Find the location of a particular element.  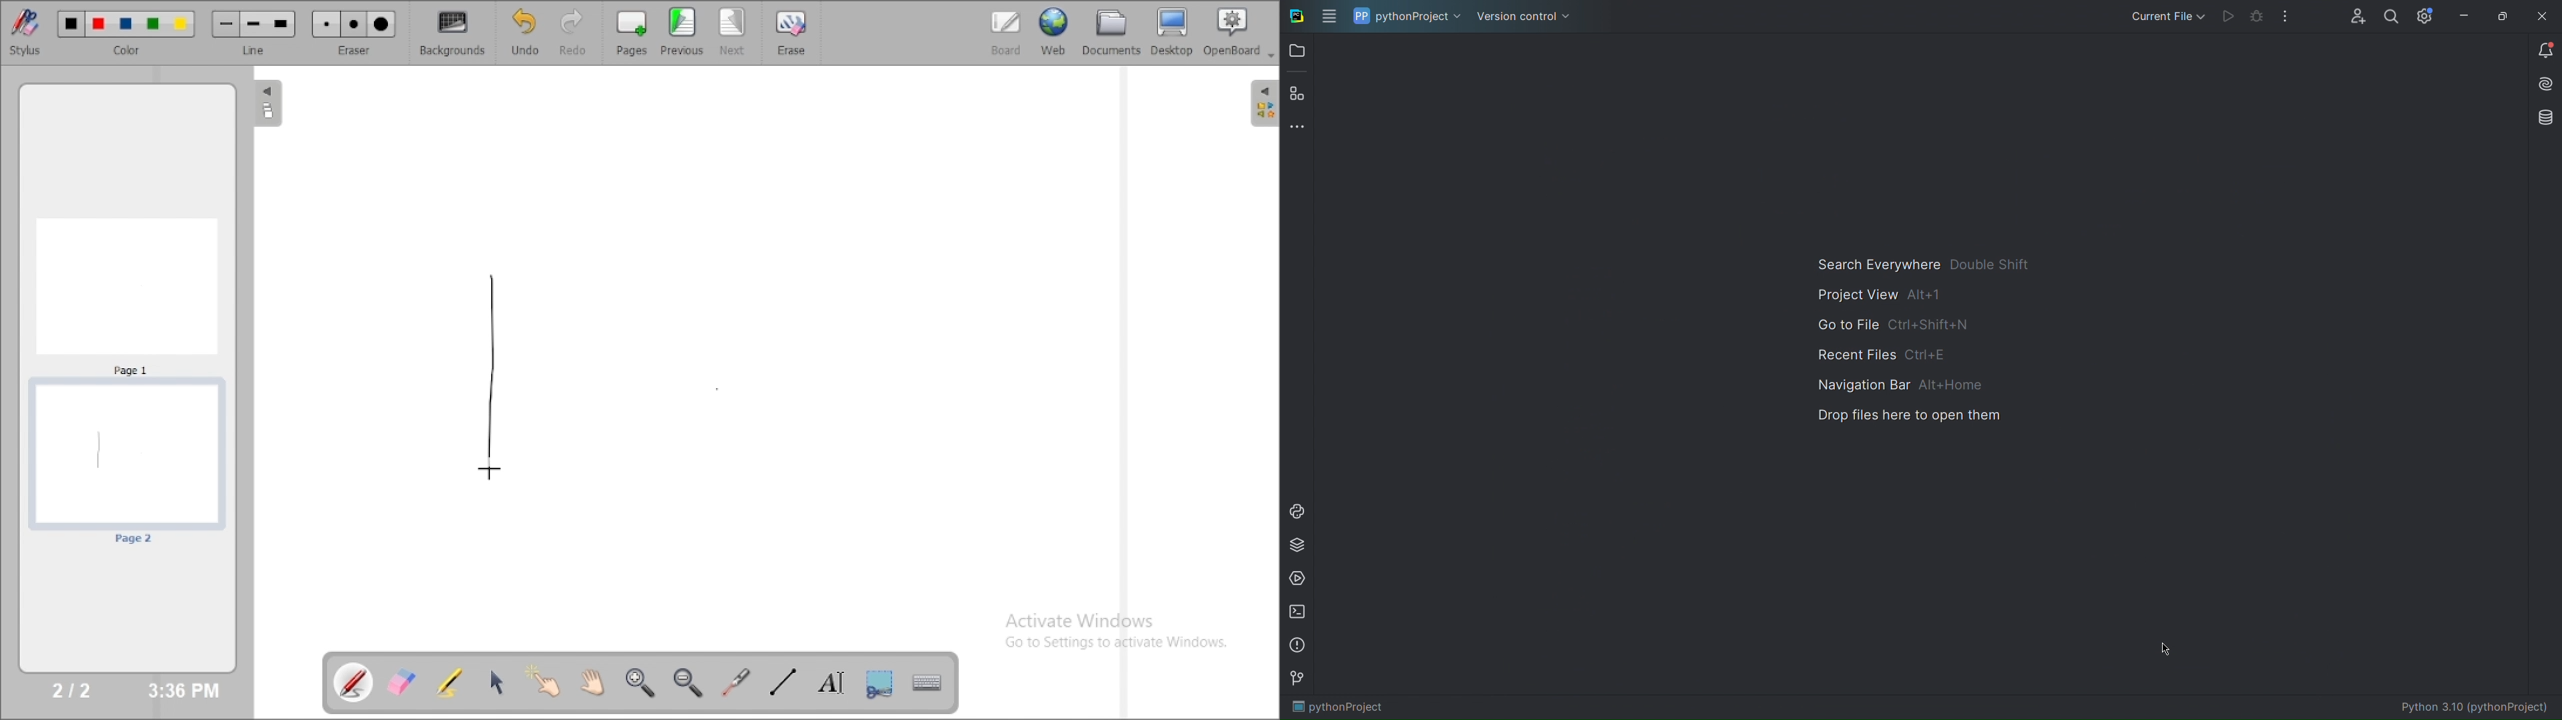

interact with items is located at coordinates (545, 681).